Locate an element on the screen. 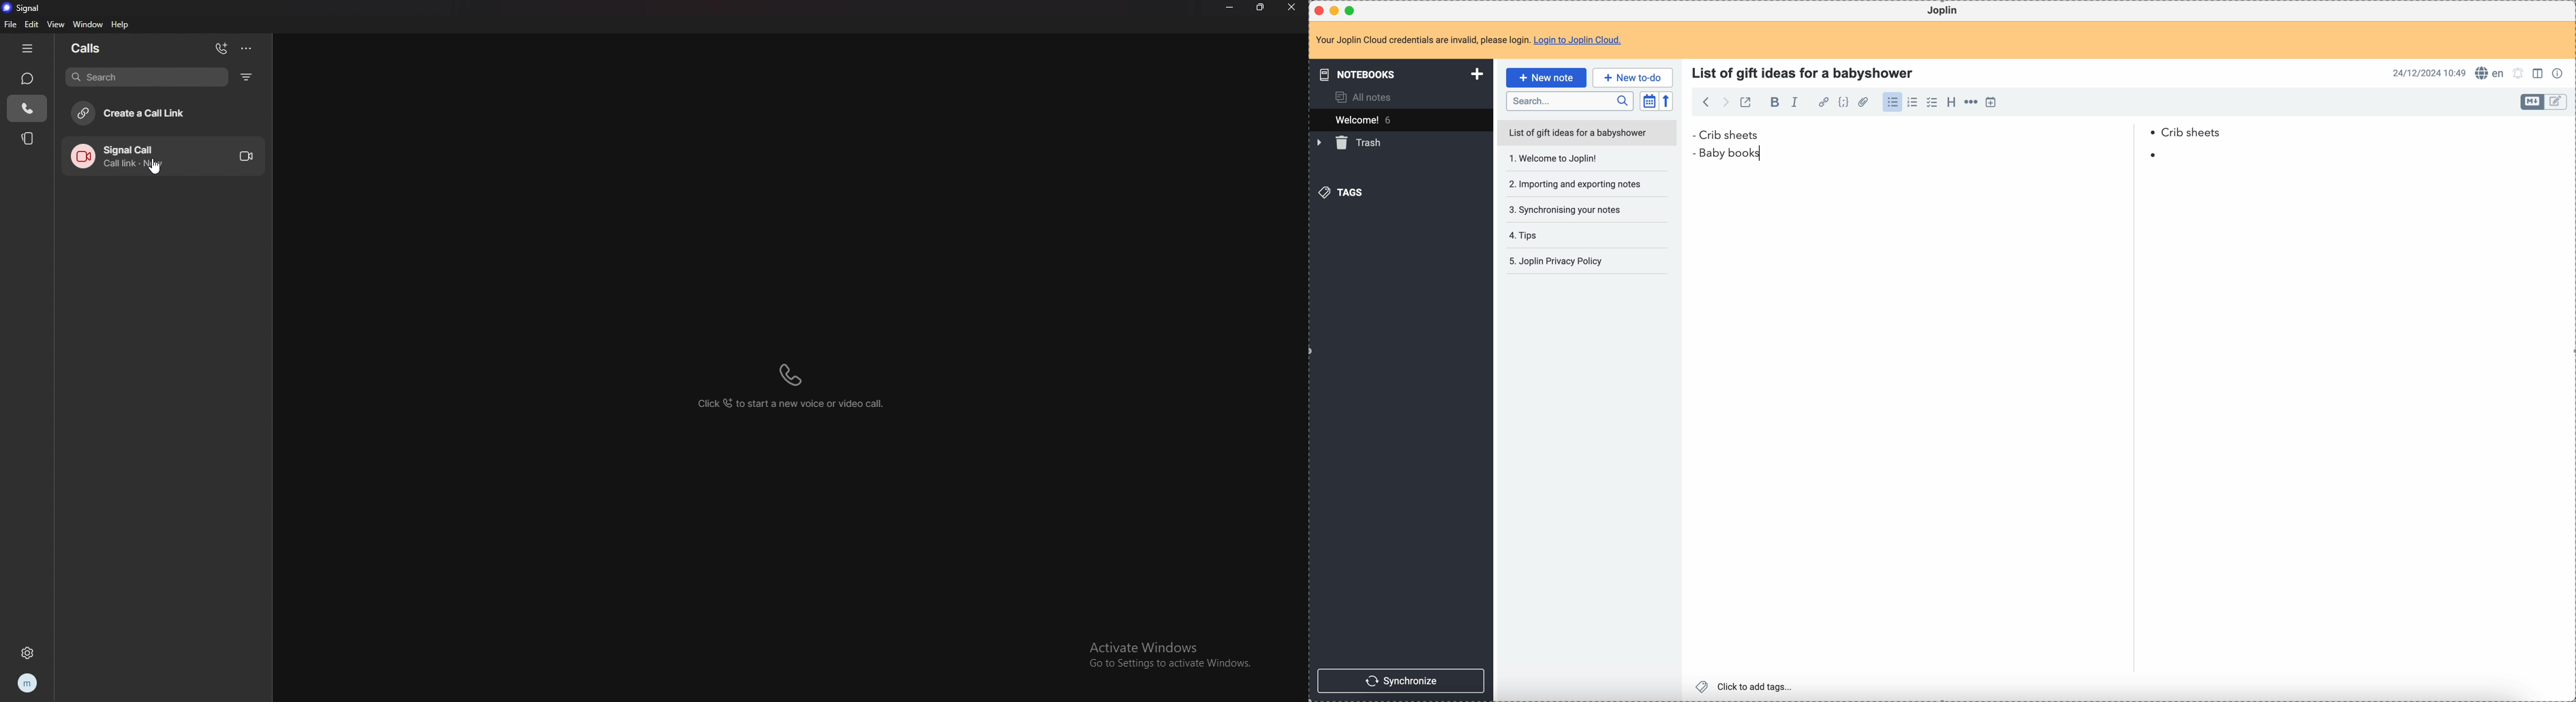  checklist is located at coordinates (1932, 103).